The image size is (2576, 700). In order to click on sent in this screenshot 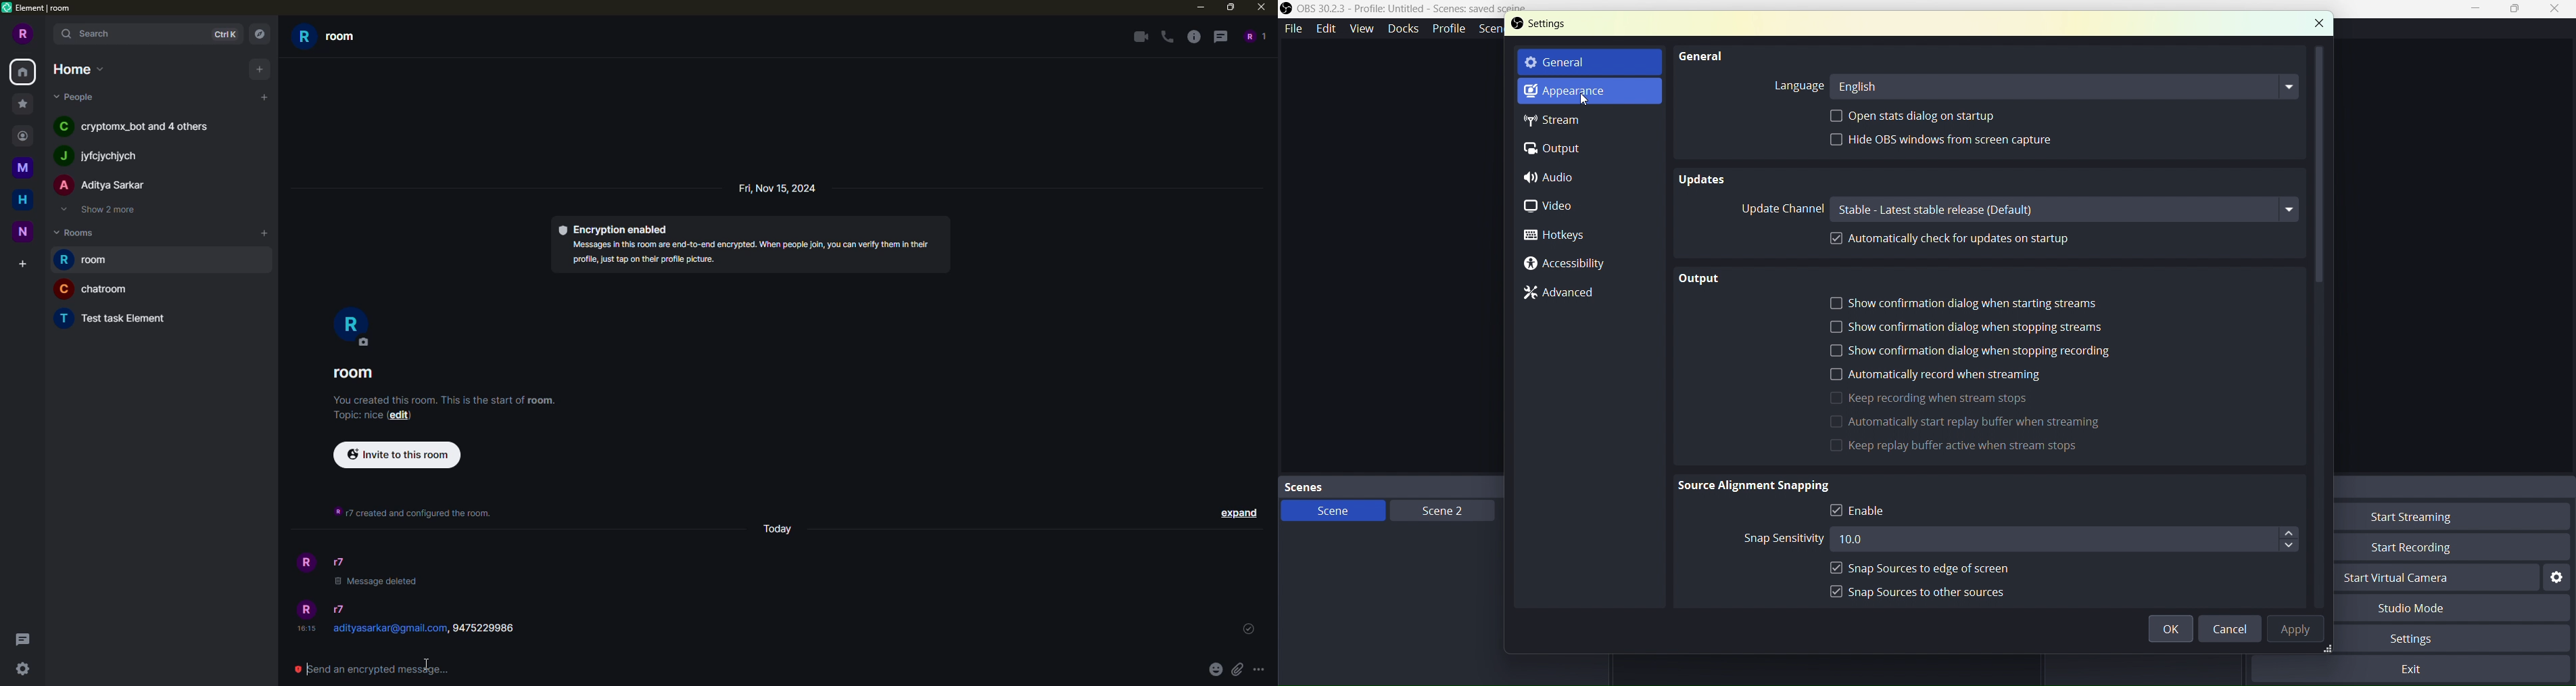, I will do `click(1249, 629)`.